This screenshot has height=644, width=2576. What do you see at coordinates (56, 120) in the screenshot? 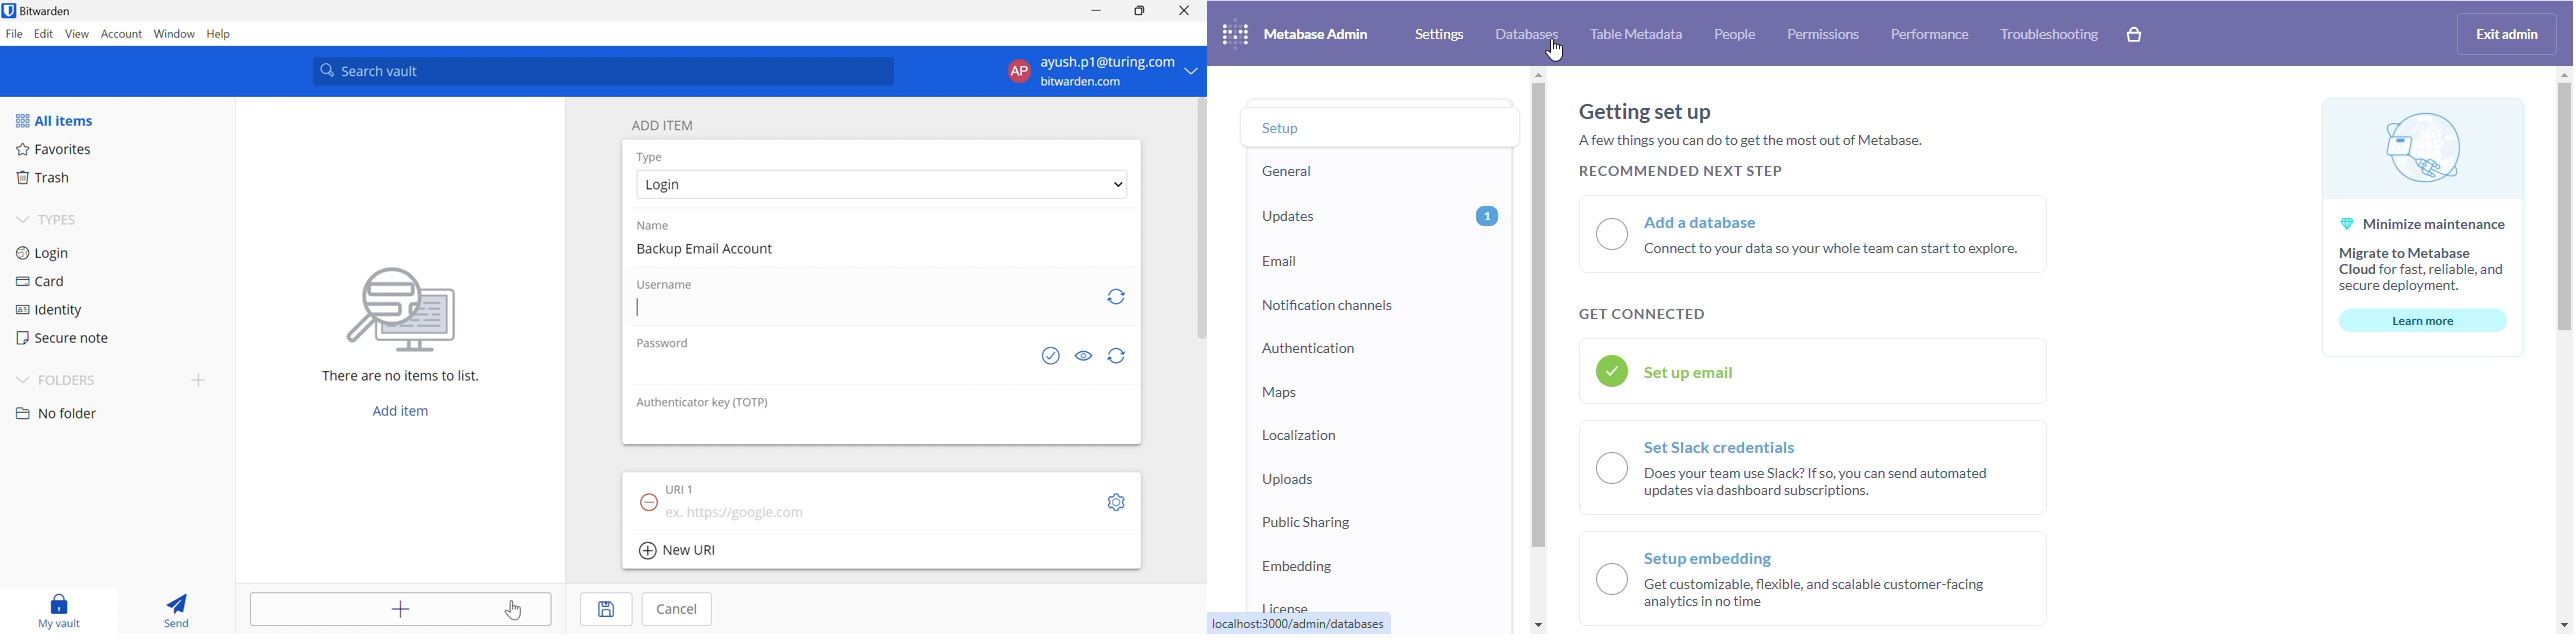
I see `All items` at bounding box center [56, 120].